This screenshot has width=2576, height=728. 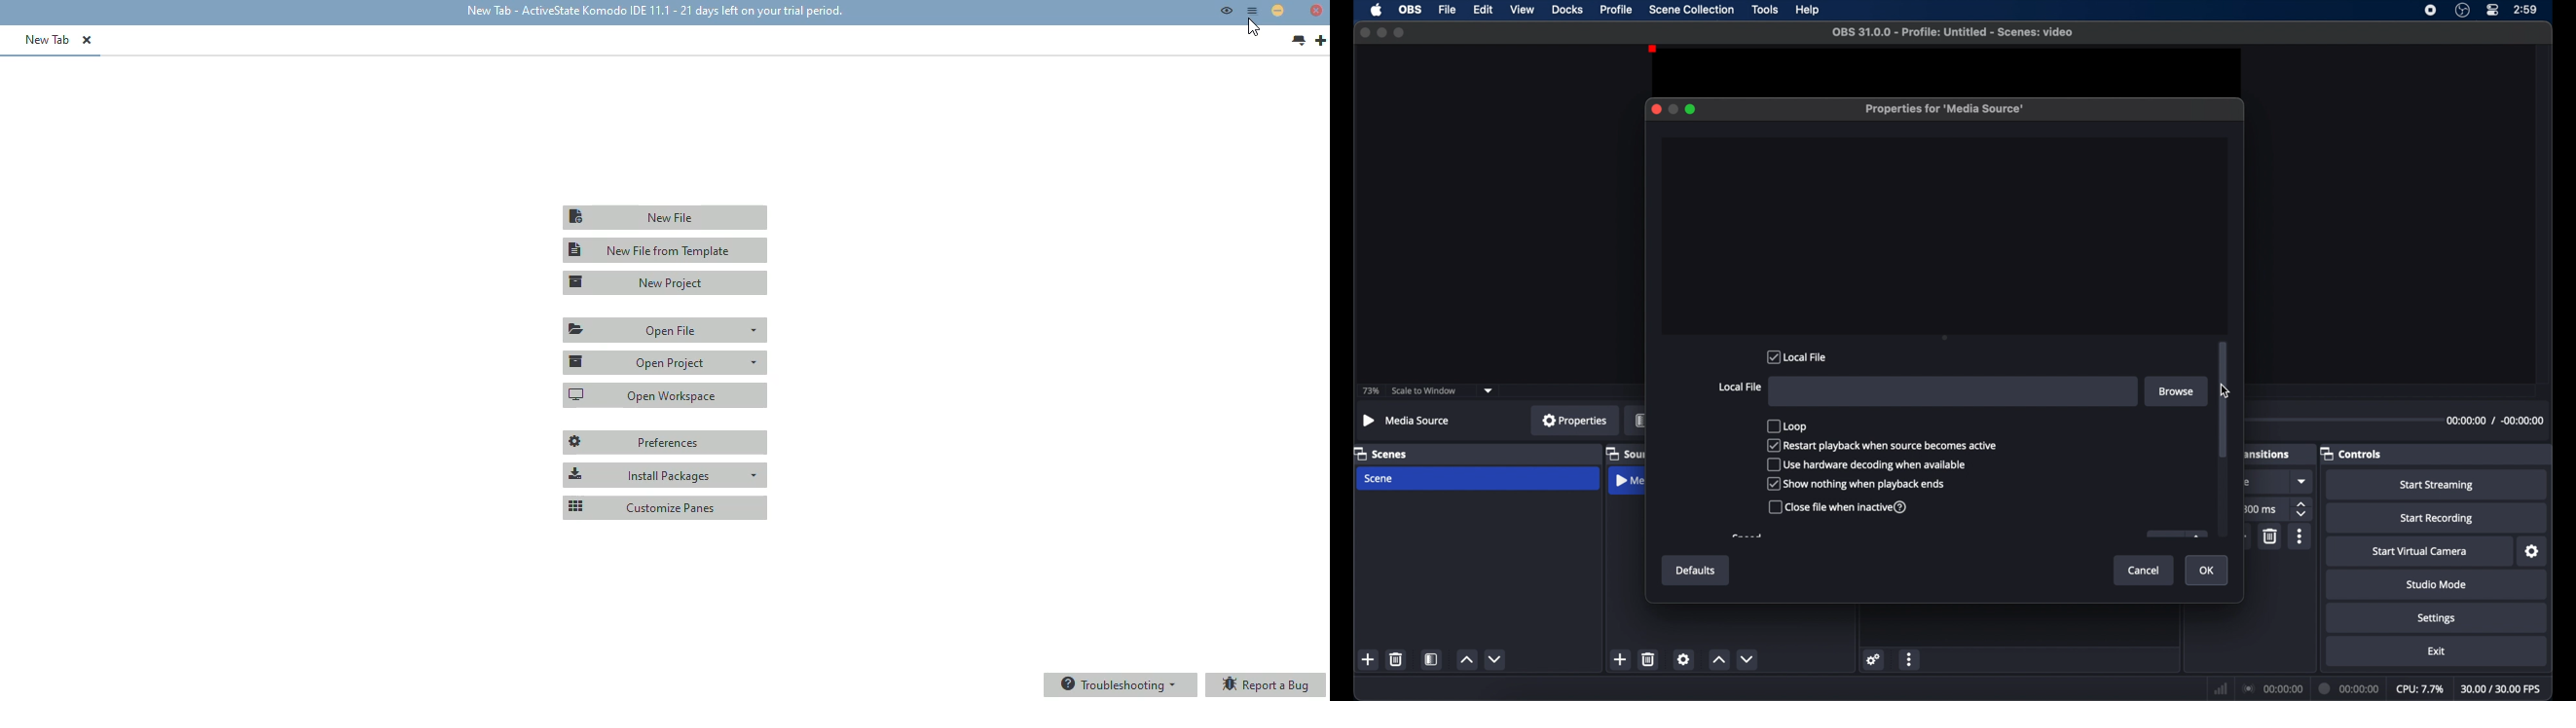 What do you see at coordinates (2497, 420) in the screenshot?
I see `timestamp` at bounding box center [2497, 420].